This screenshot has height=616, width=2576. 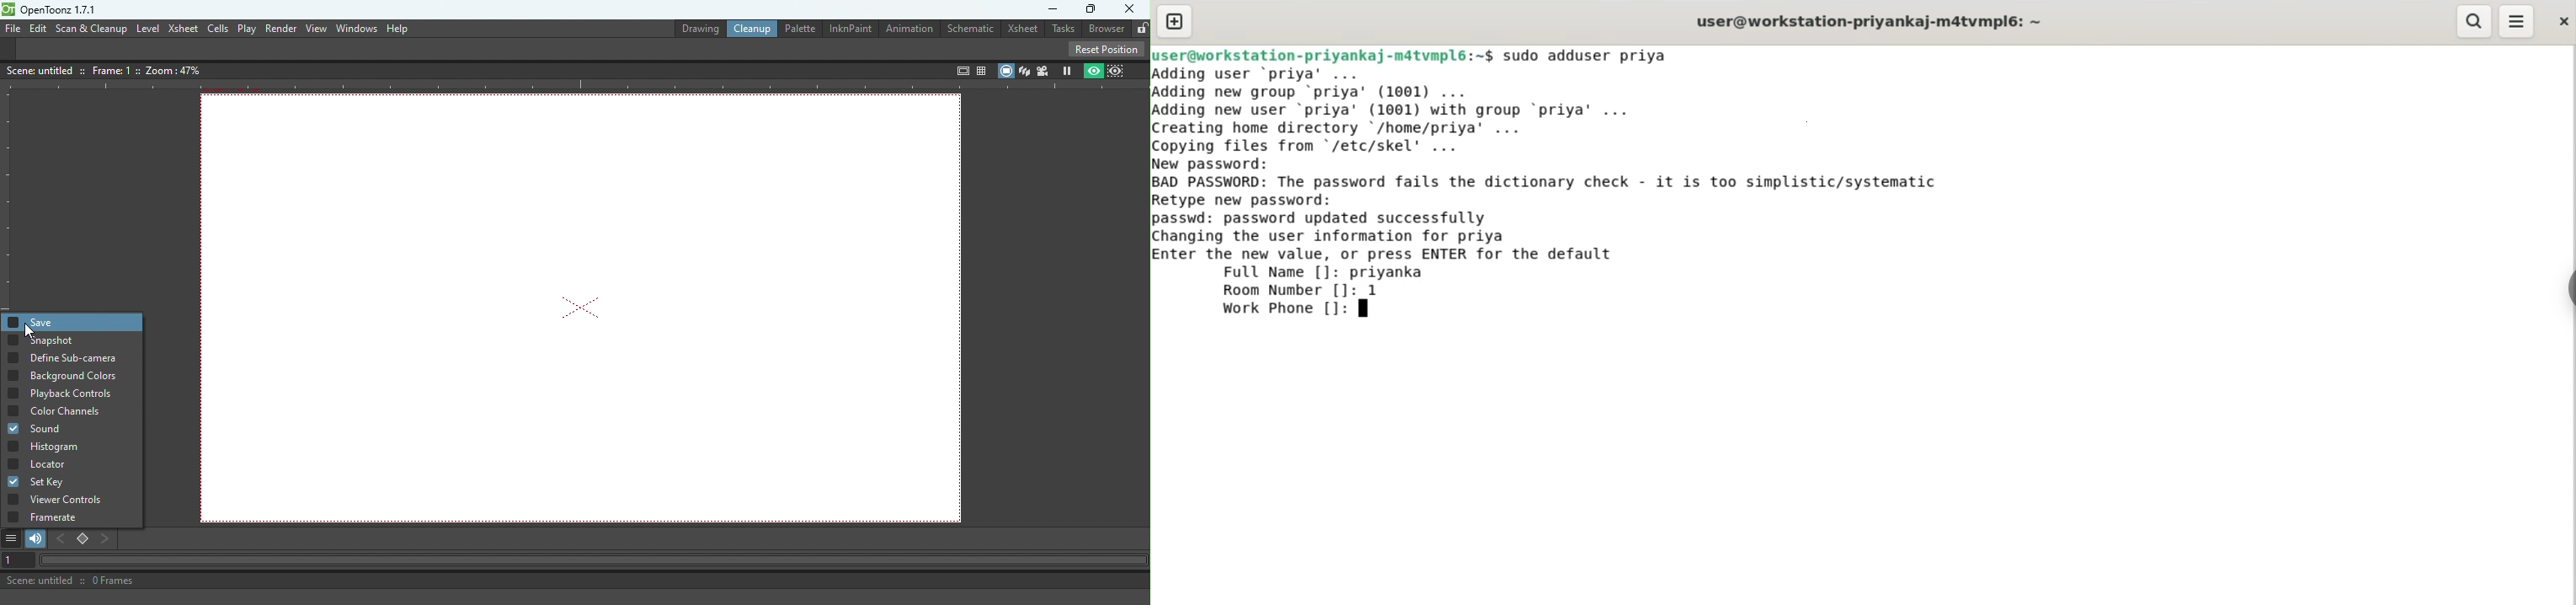 What do you see at coordinates (43, 340) in the screenshot?
I see `Snapshot` at bounding box center [43, 340].